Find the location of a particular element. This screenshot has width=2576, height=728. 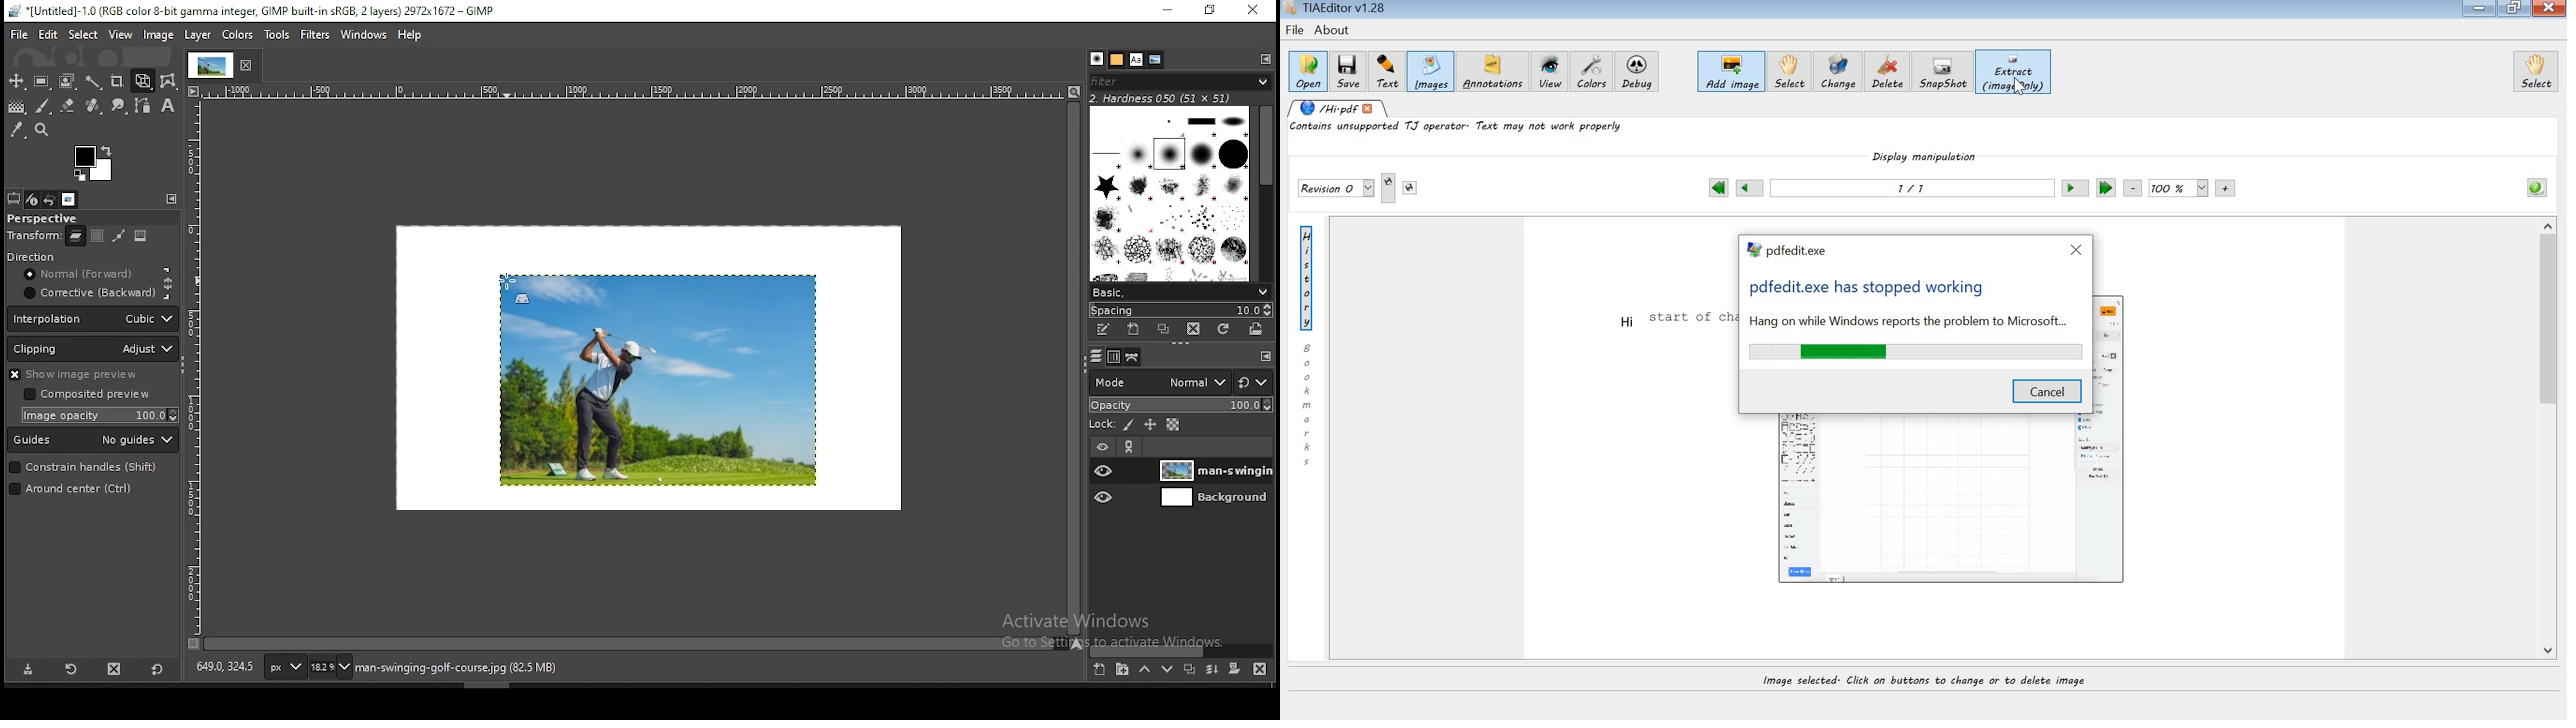

layers is located at coordinates (1096, 358).